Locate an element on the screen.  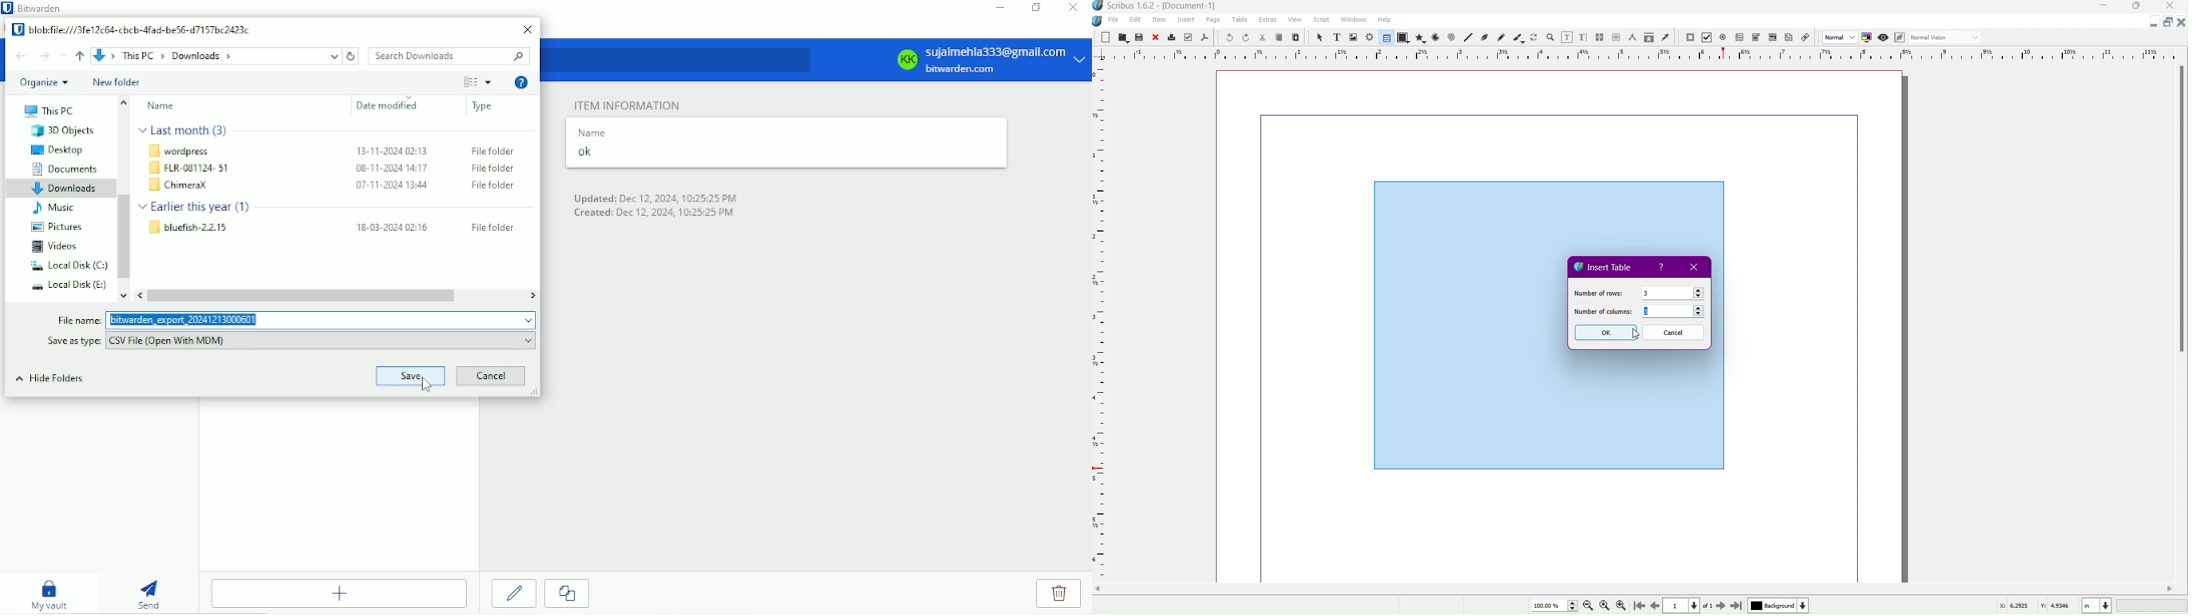
Ruler Line is located at coordinates (1640, 54).